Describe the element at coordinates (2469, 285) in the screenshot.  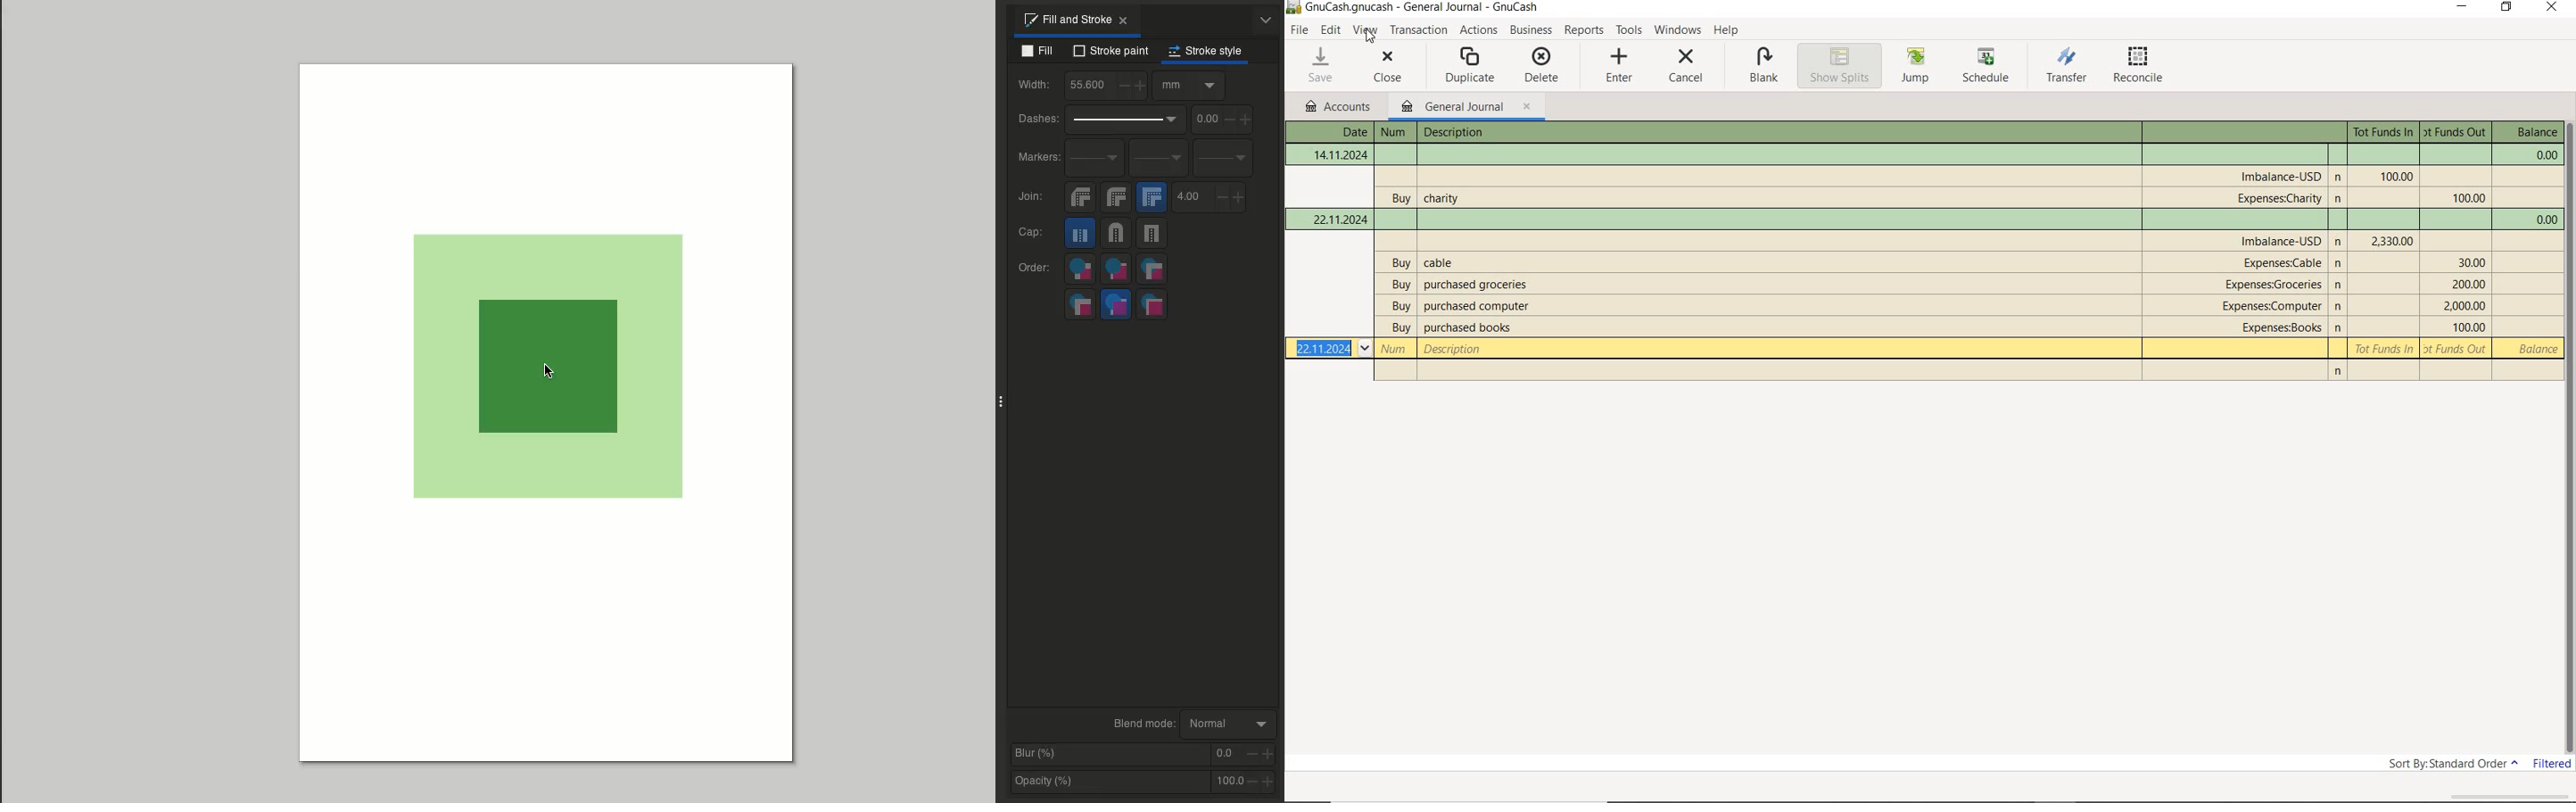
I see `Tot Funds Out` at that location.